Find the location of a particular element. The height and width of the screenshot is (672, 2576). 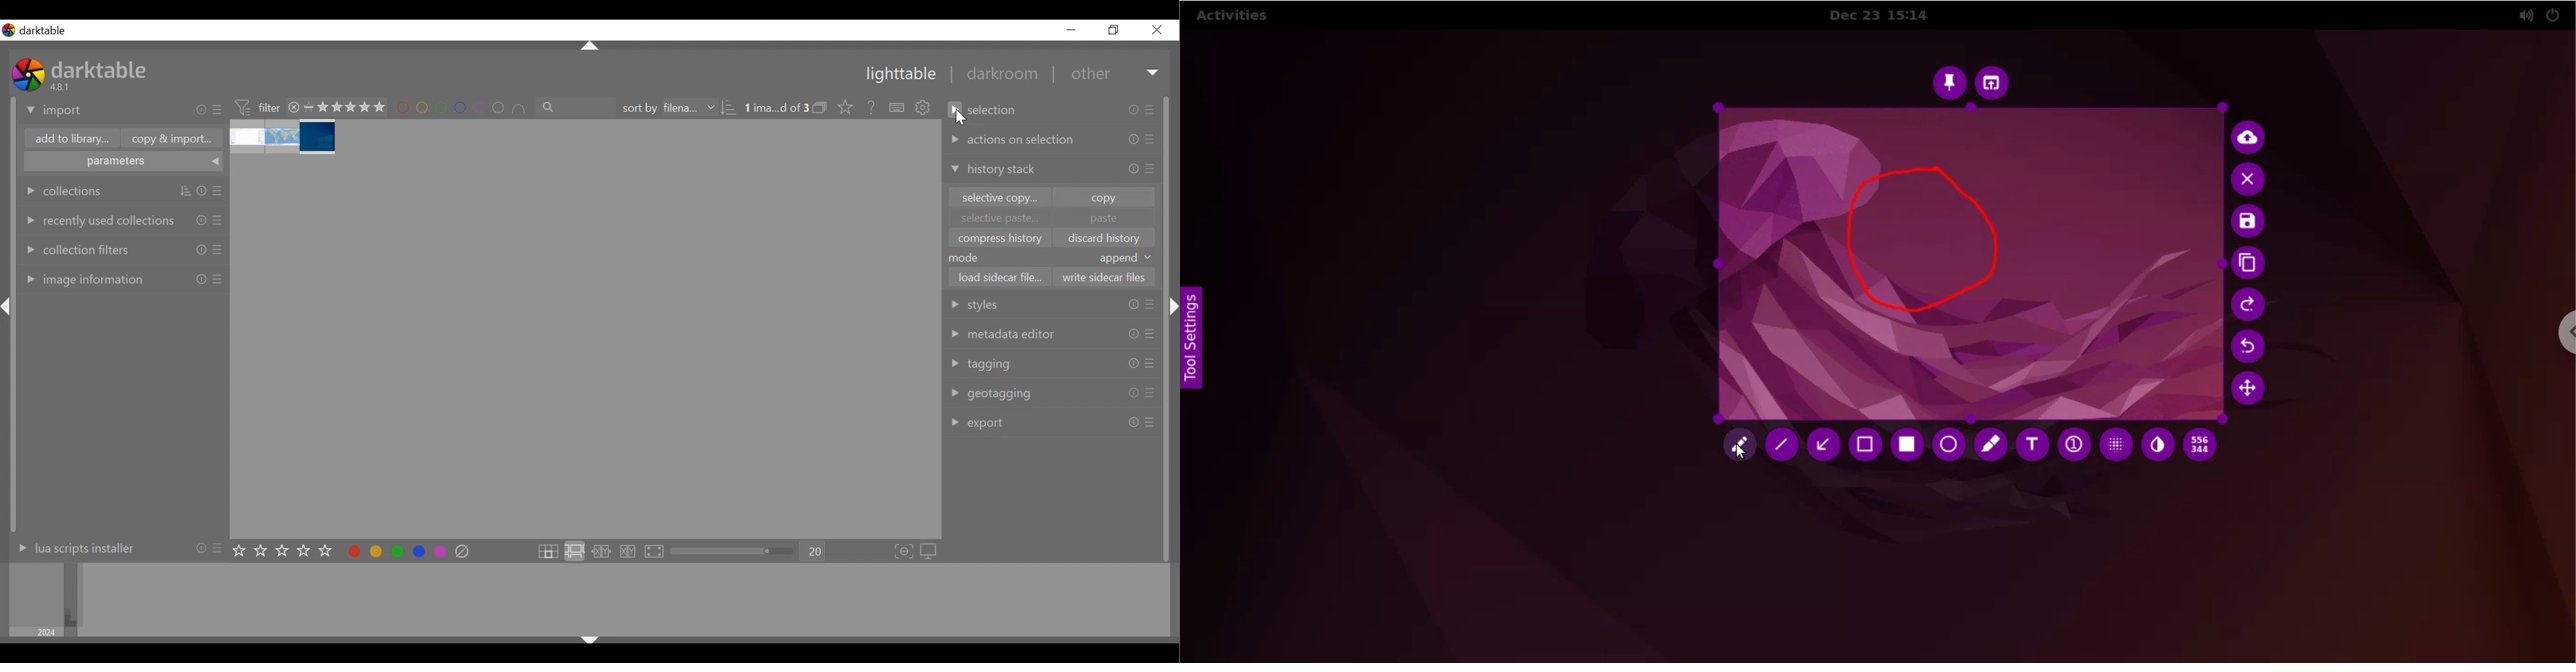

export is located at coordinates (979, 423).